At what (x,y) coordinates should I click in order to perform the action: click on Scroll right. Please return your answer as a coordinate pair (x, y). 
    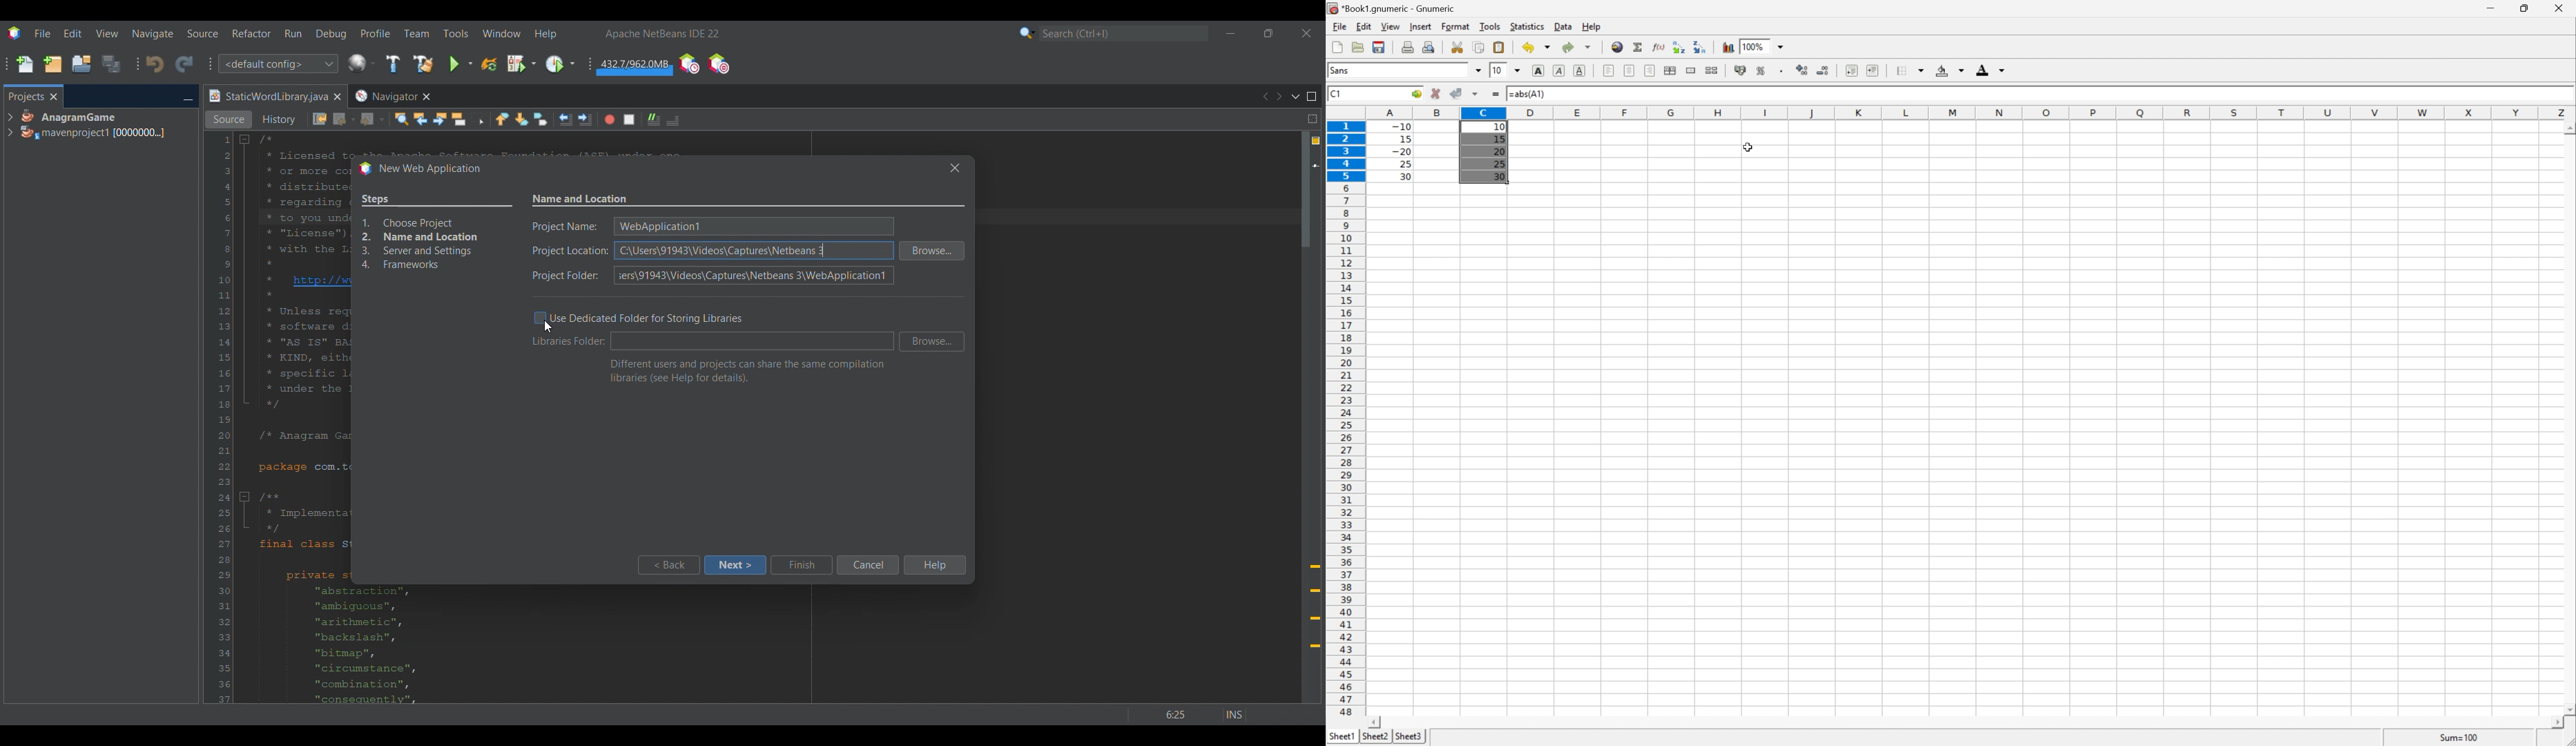
    Looking at the image, I should click on (2553, 723).